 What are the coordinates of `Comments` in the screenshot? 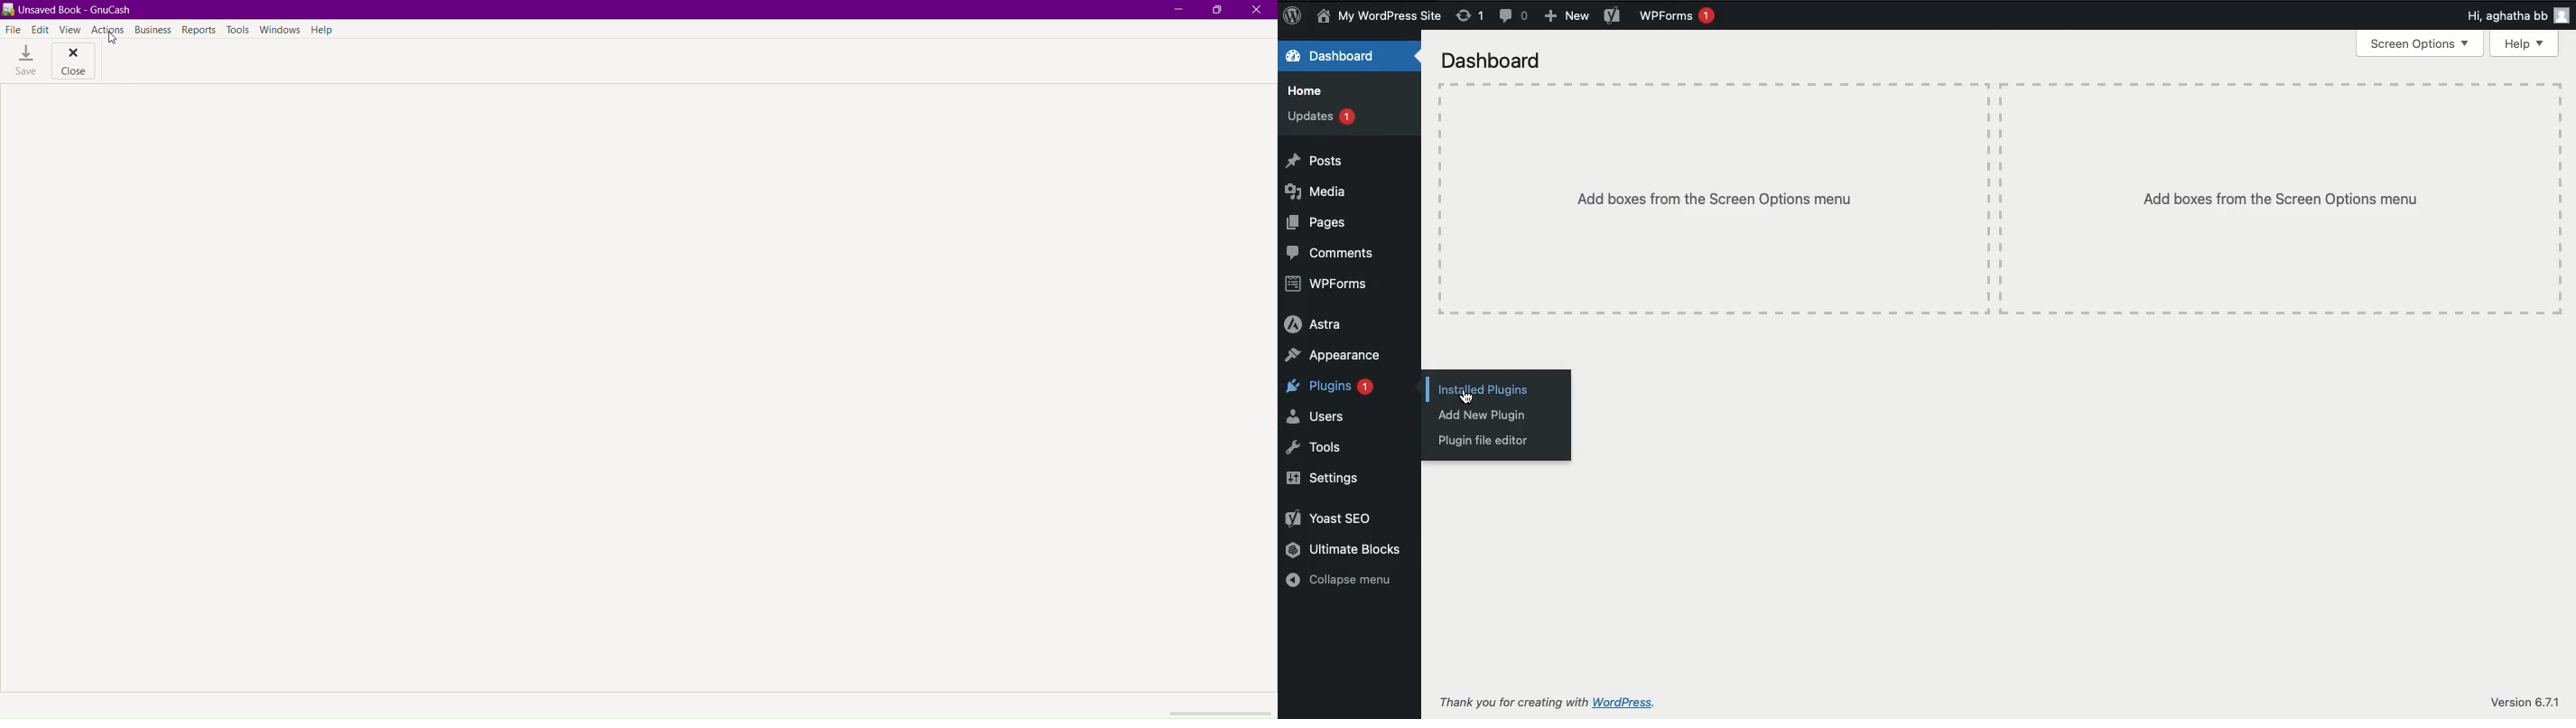 It's located at (1513, 15).